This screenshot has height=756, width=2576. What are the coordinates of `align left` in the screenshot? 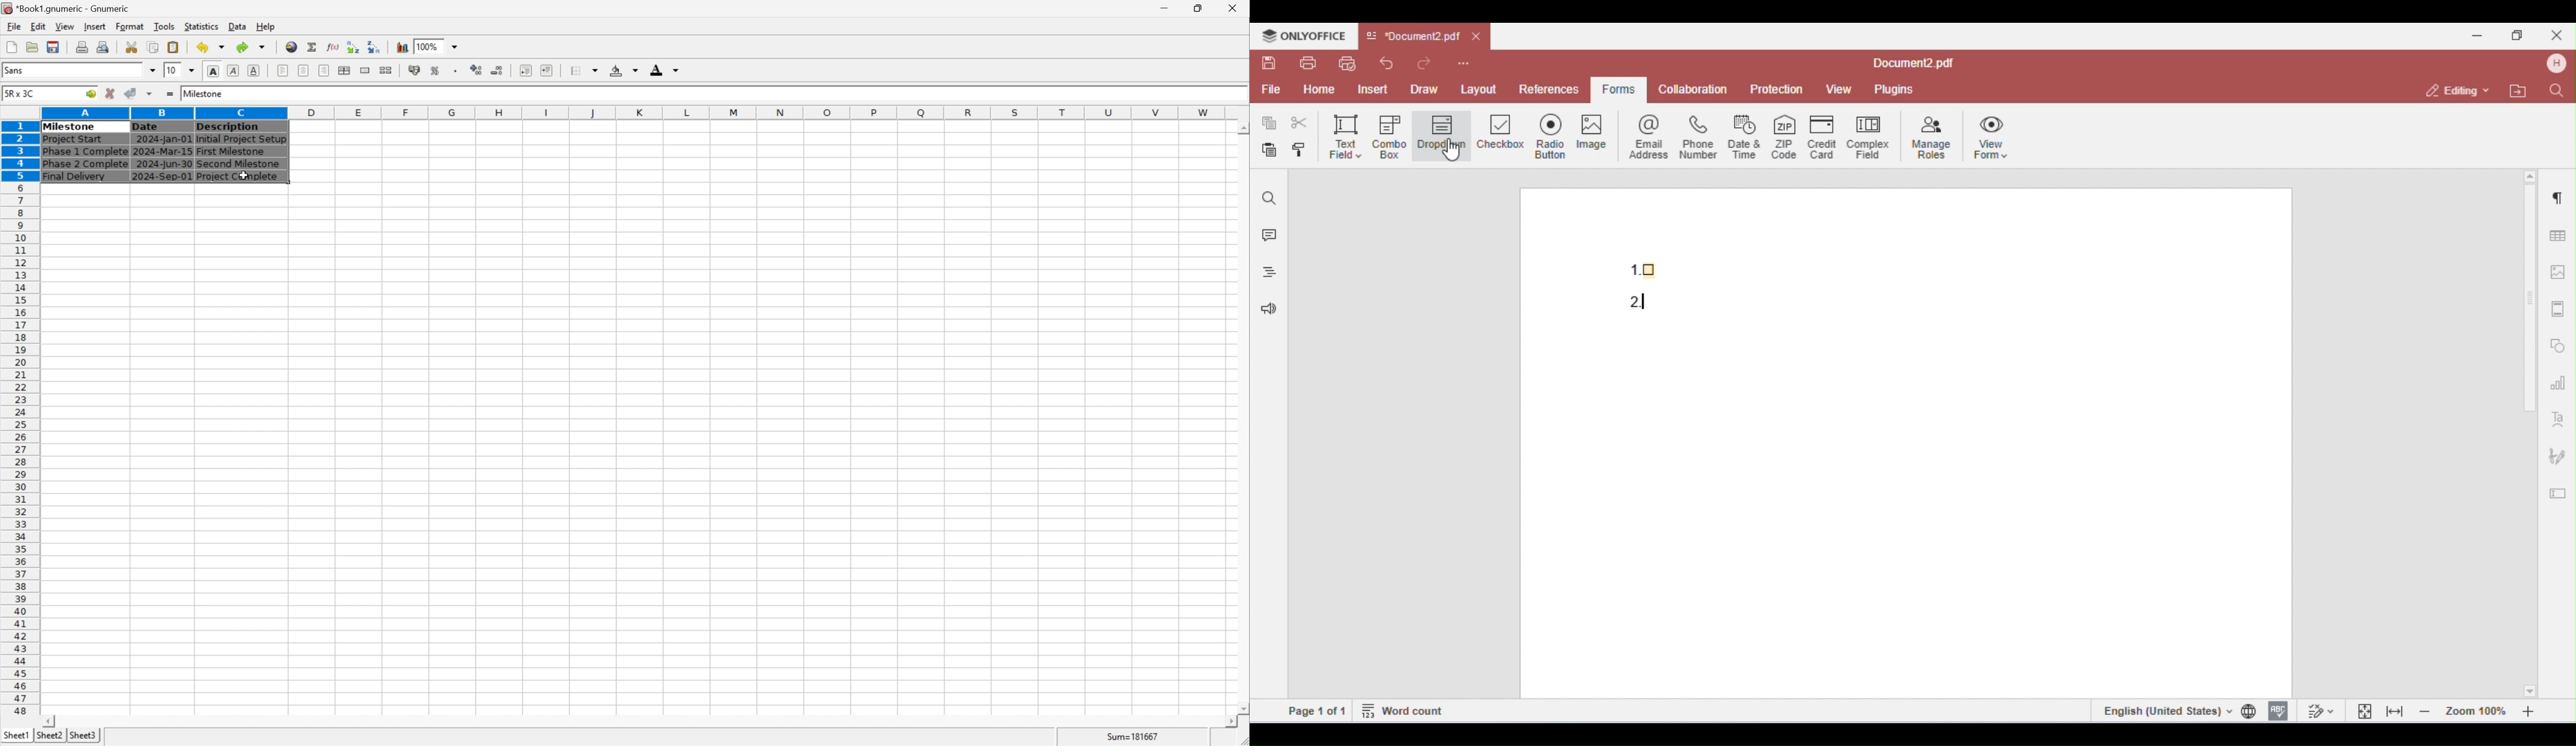 It's located at (284, 71).